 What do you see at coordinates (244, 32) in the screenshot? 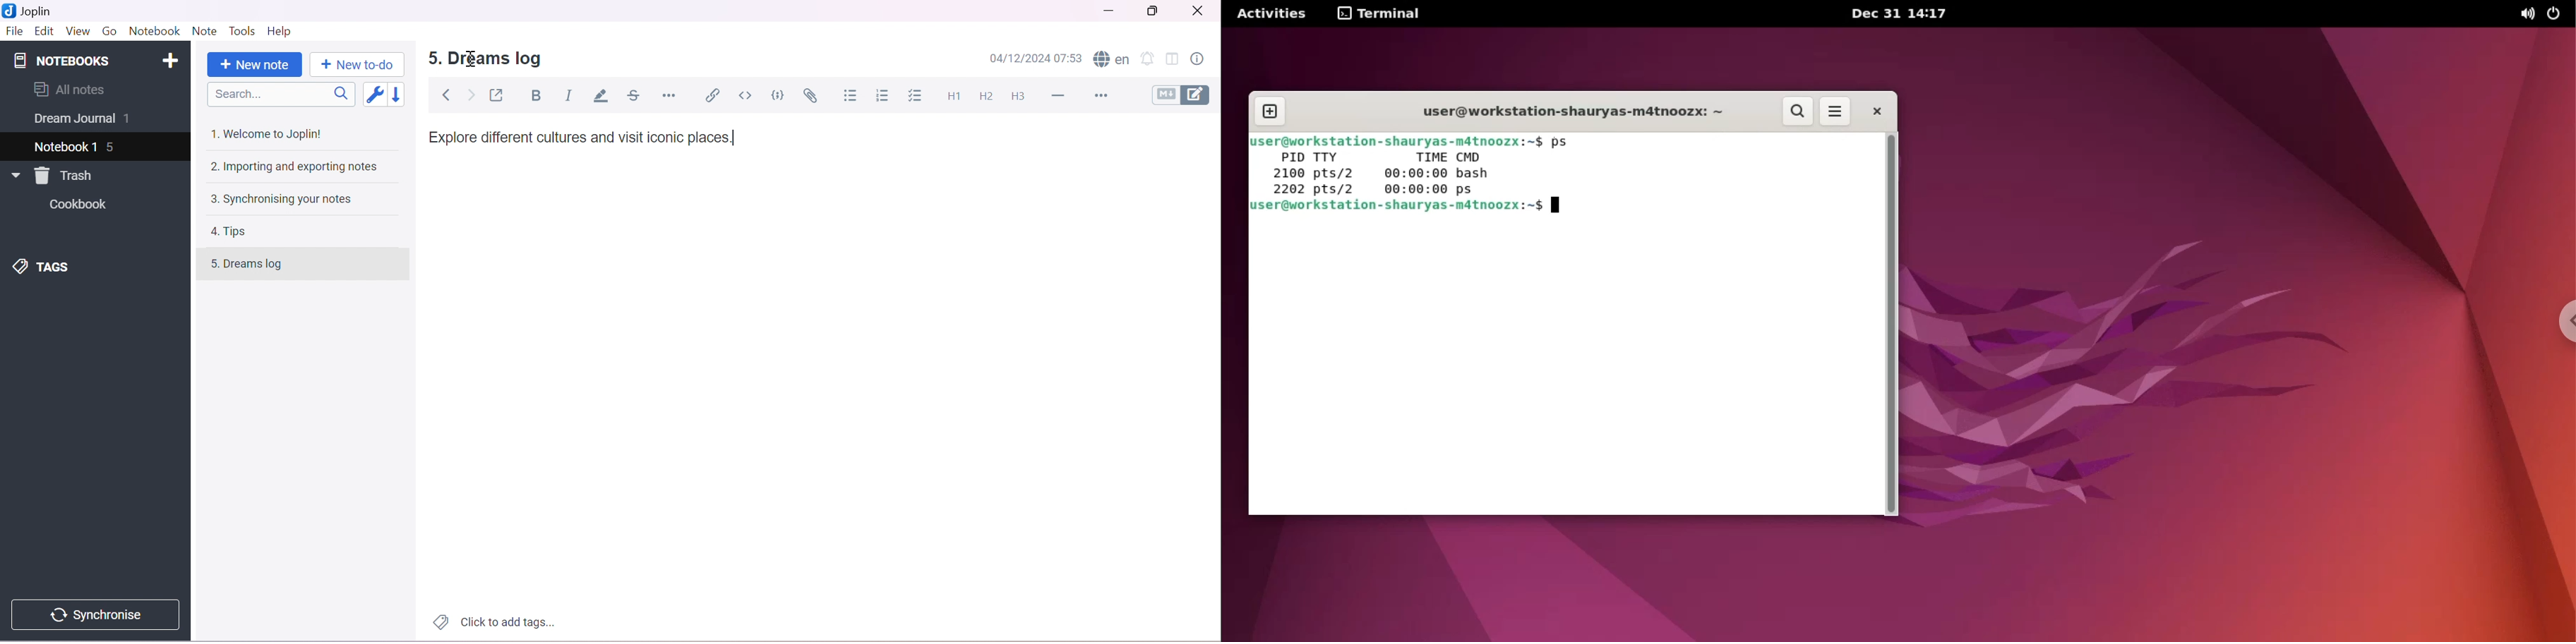
I see `Tools` at bounding box center [244, 32].